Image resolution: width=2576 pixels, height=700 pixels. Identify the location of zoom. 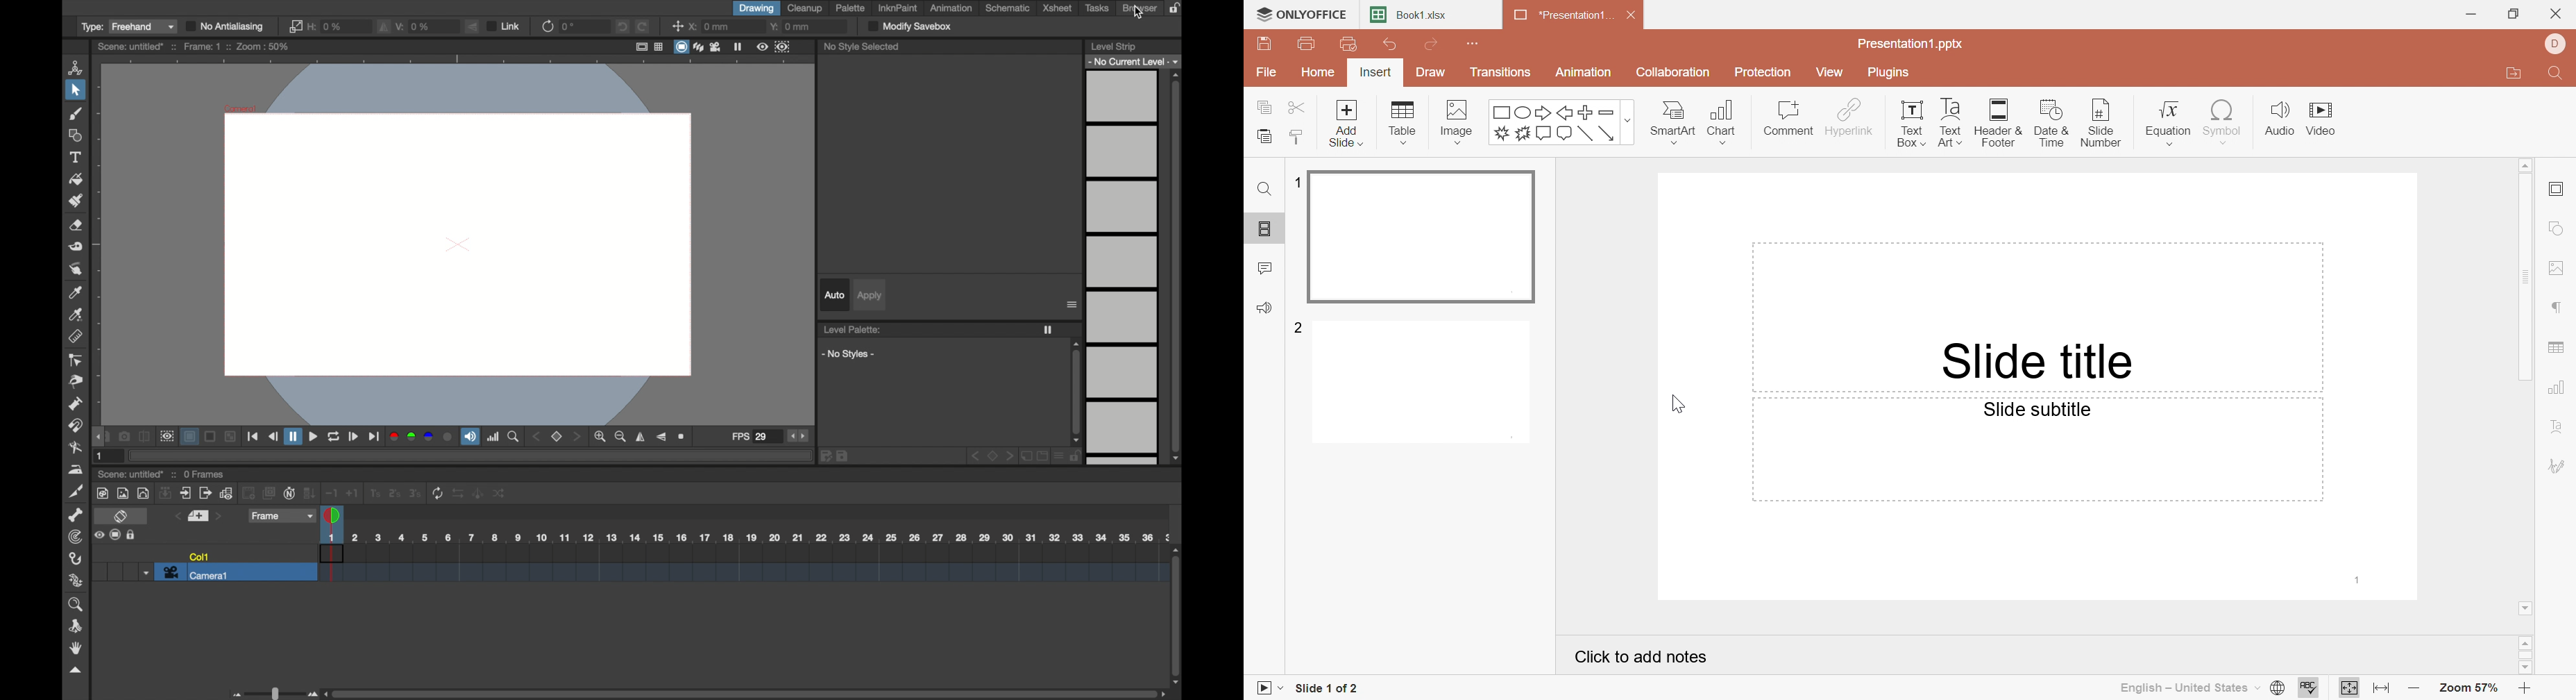
(76, 604).